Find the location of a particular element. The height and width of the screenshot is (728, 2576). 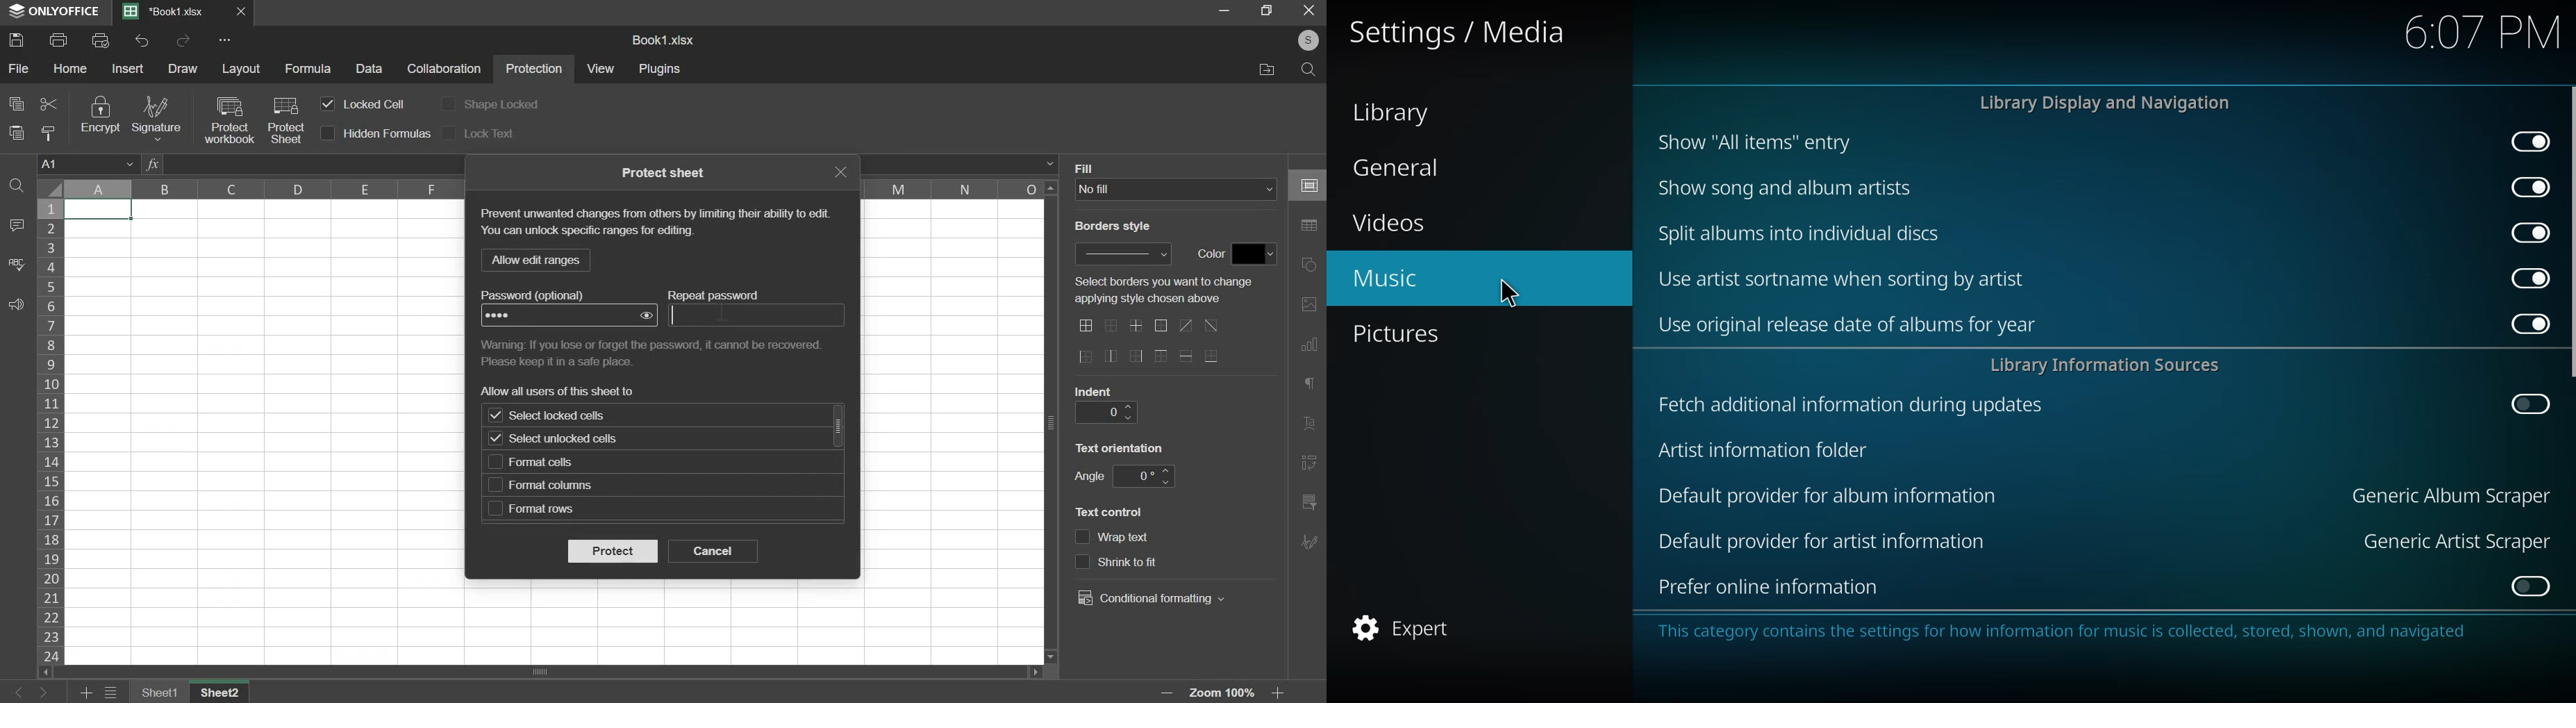

add is located at coordinates (88, 693).